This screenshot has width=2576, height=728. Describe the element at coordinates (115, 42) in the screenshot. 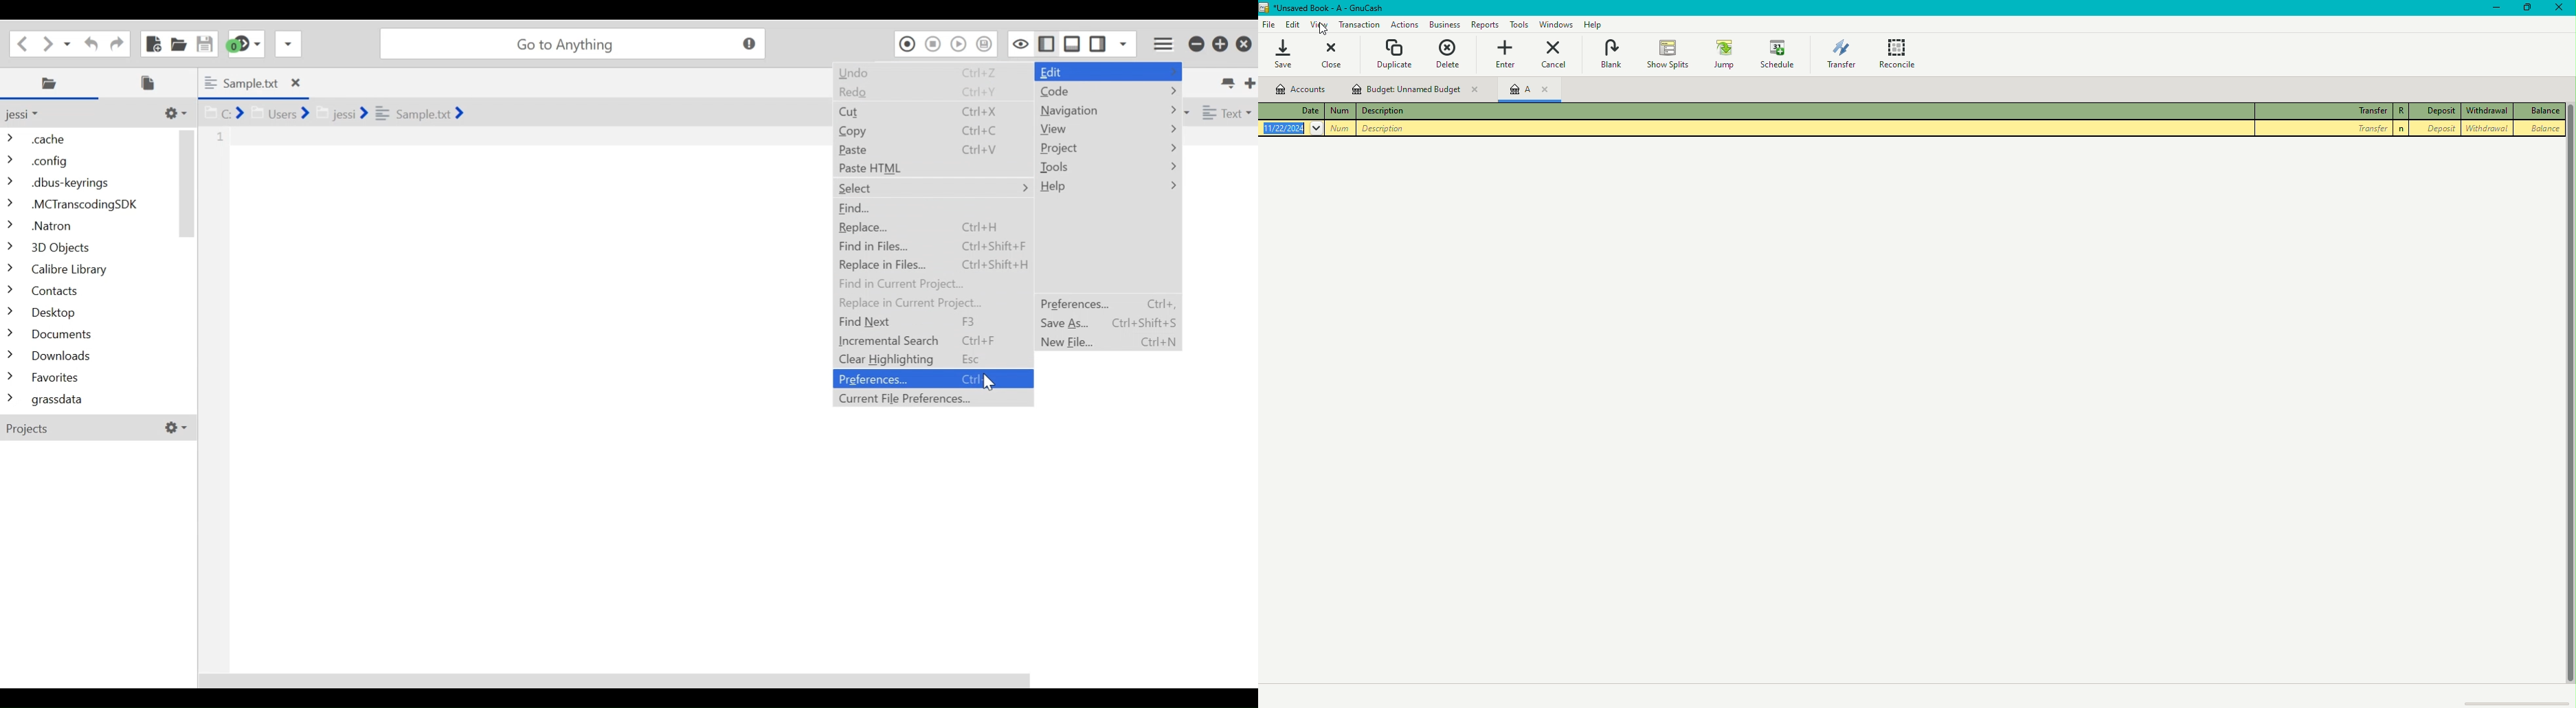

I see `Redo` at that location.